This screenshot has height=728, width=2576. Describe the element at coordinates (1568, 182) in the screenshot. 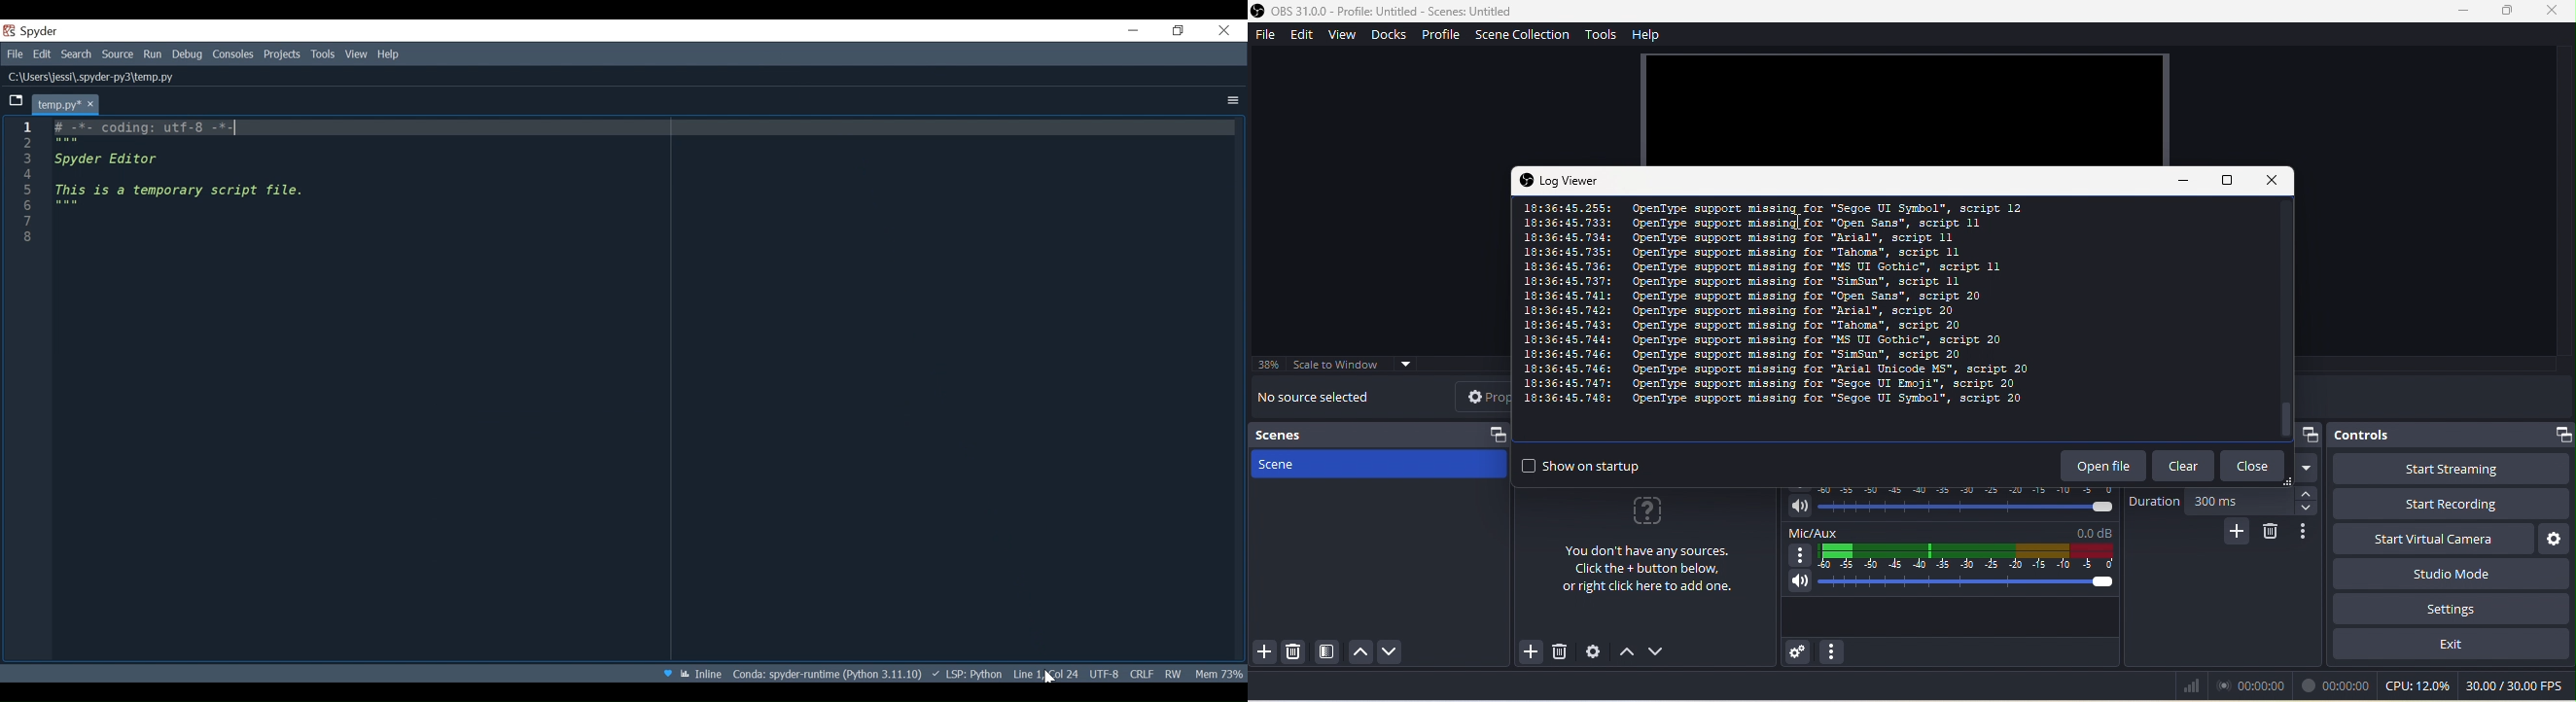

I see `log viewer` at that location.